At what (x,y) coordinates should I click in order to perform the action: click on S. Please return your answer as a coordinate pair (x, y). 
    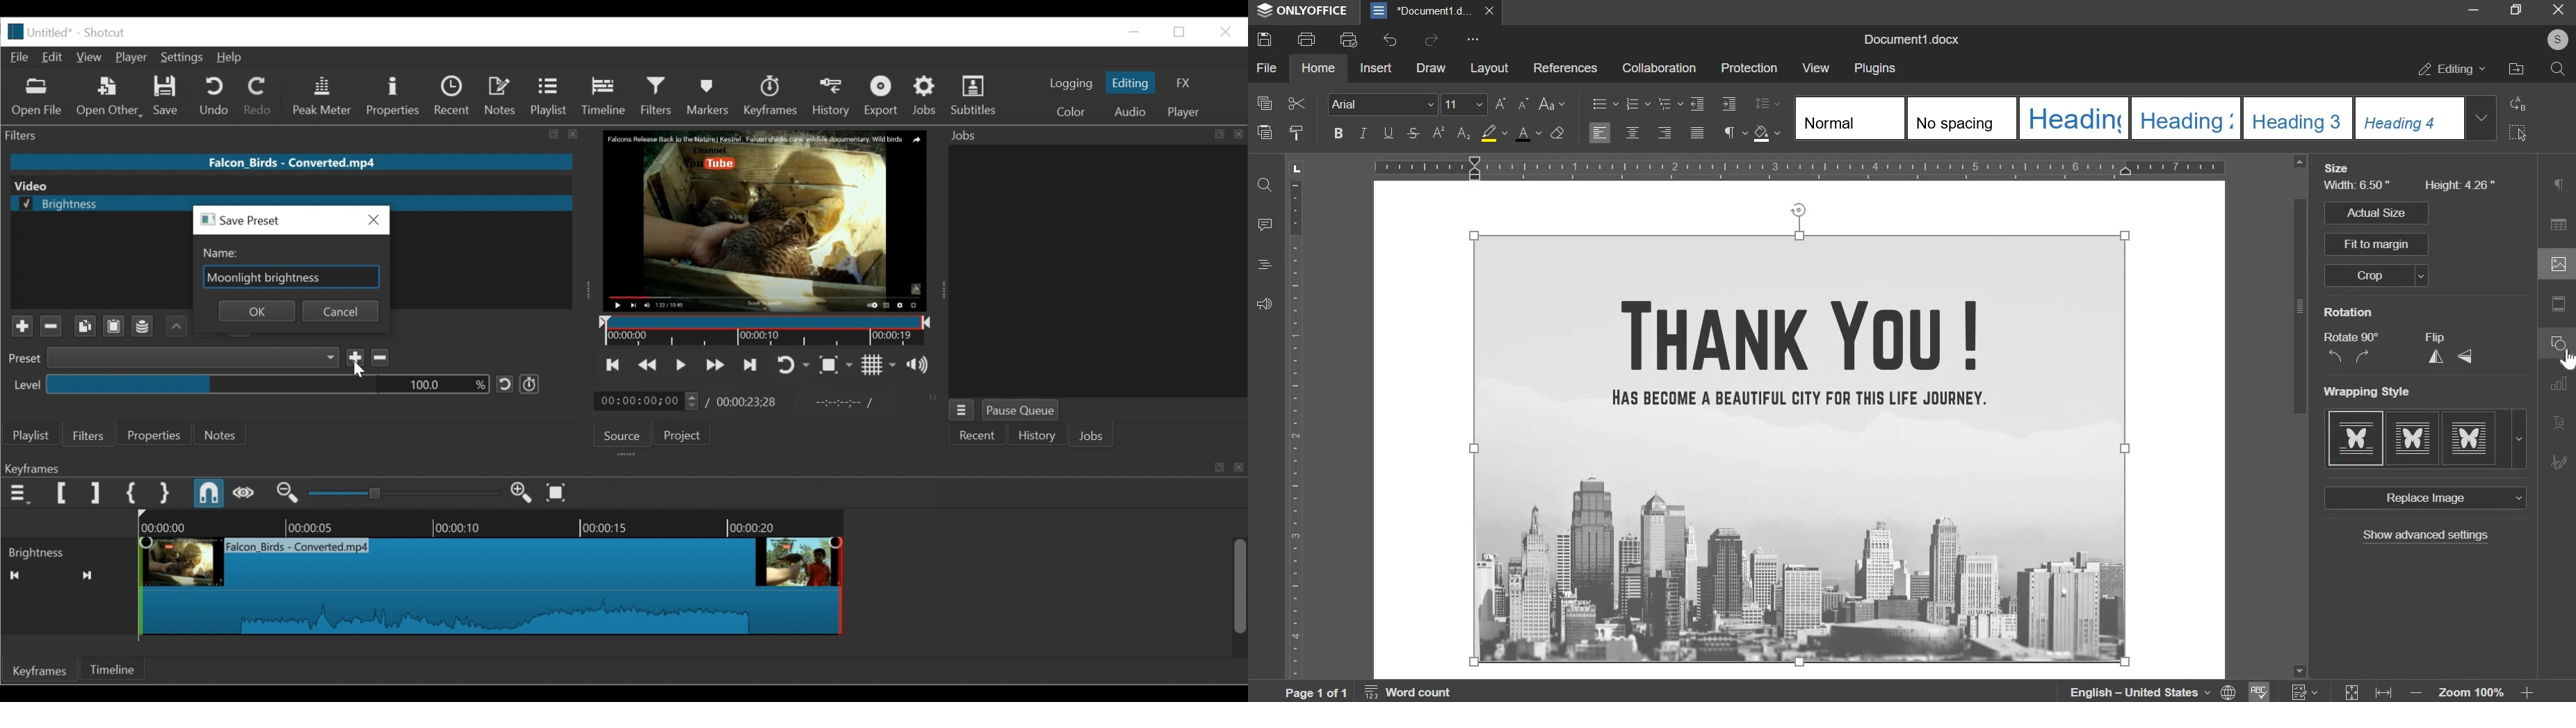
    Looking at the image, I should click on (2556, 40).